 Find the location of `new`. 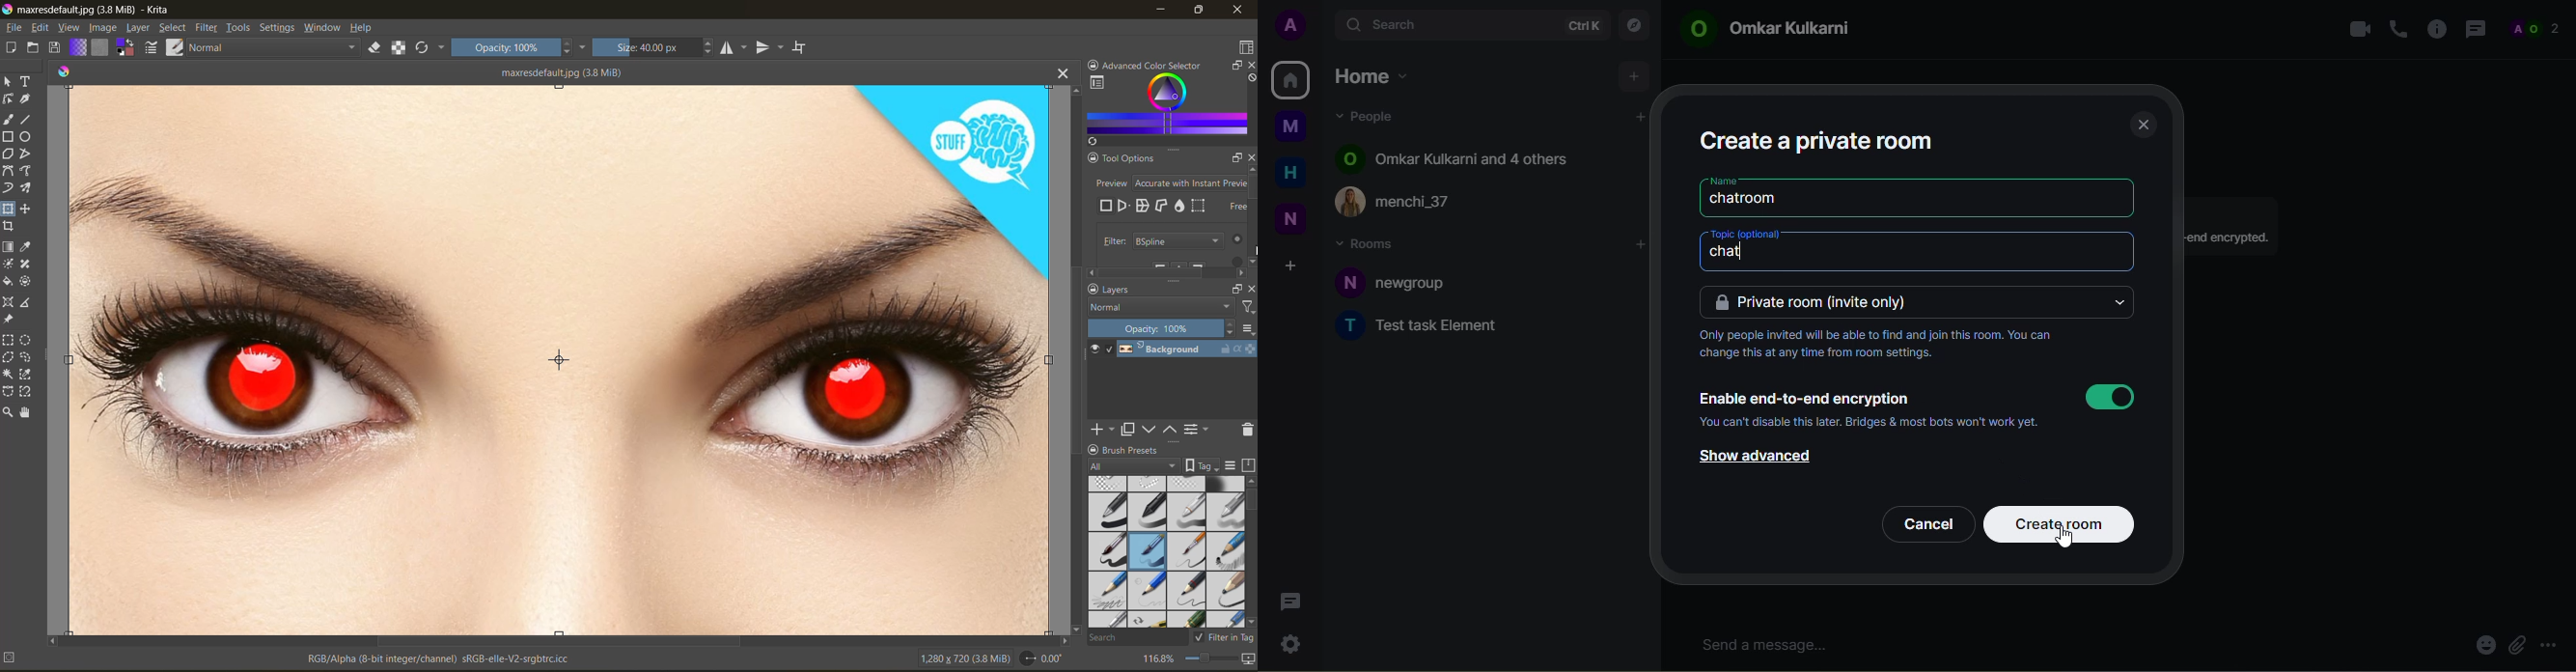

new is located at coordinates (1290, 220).